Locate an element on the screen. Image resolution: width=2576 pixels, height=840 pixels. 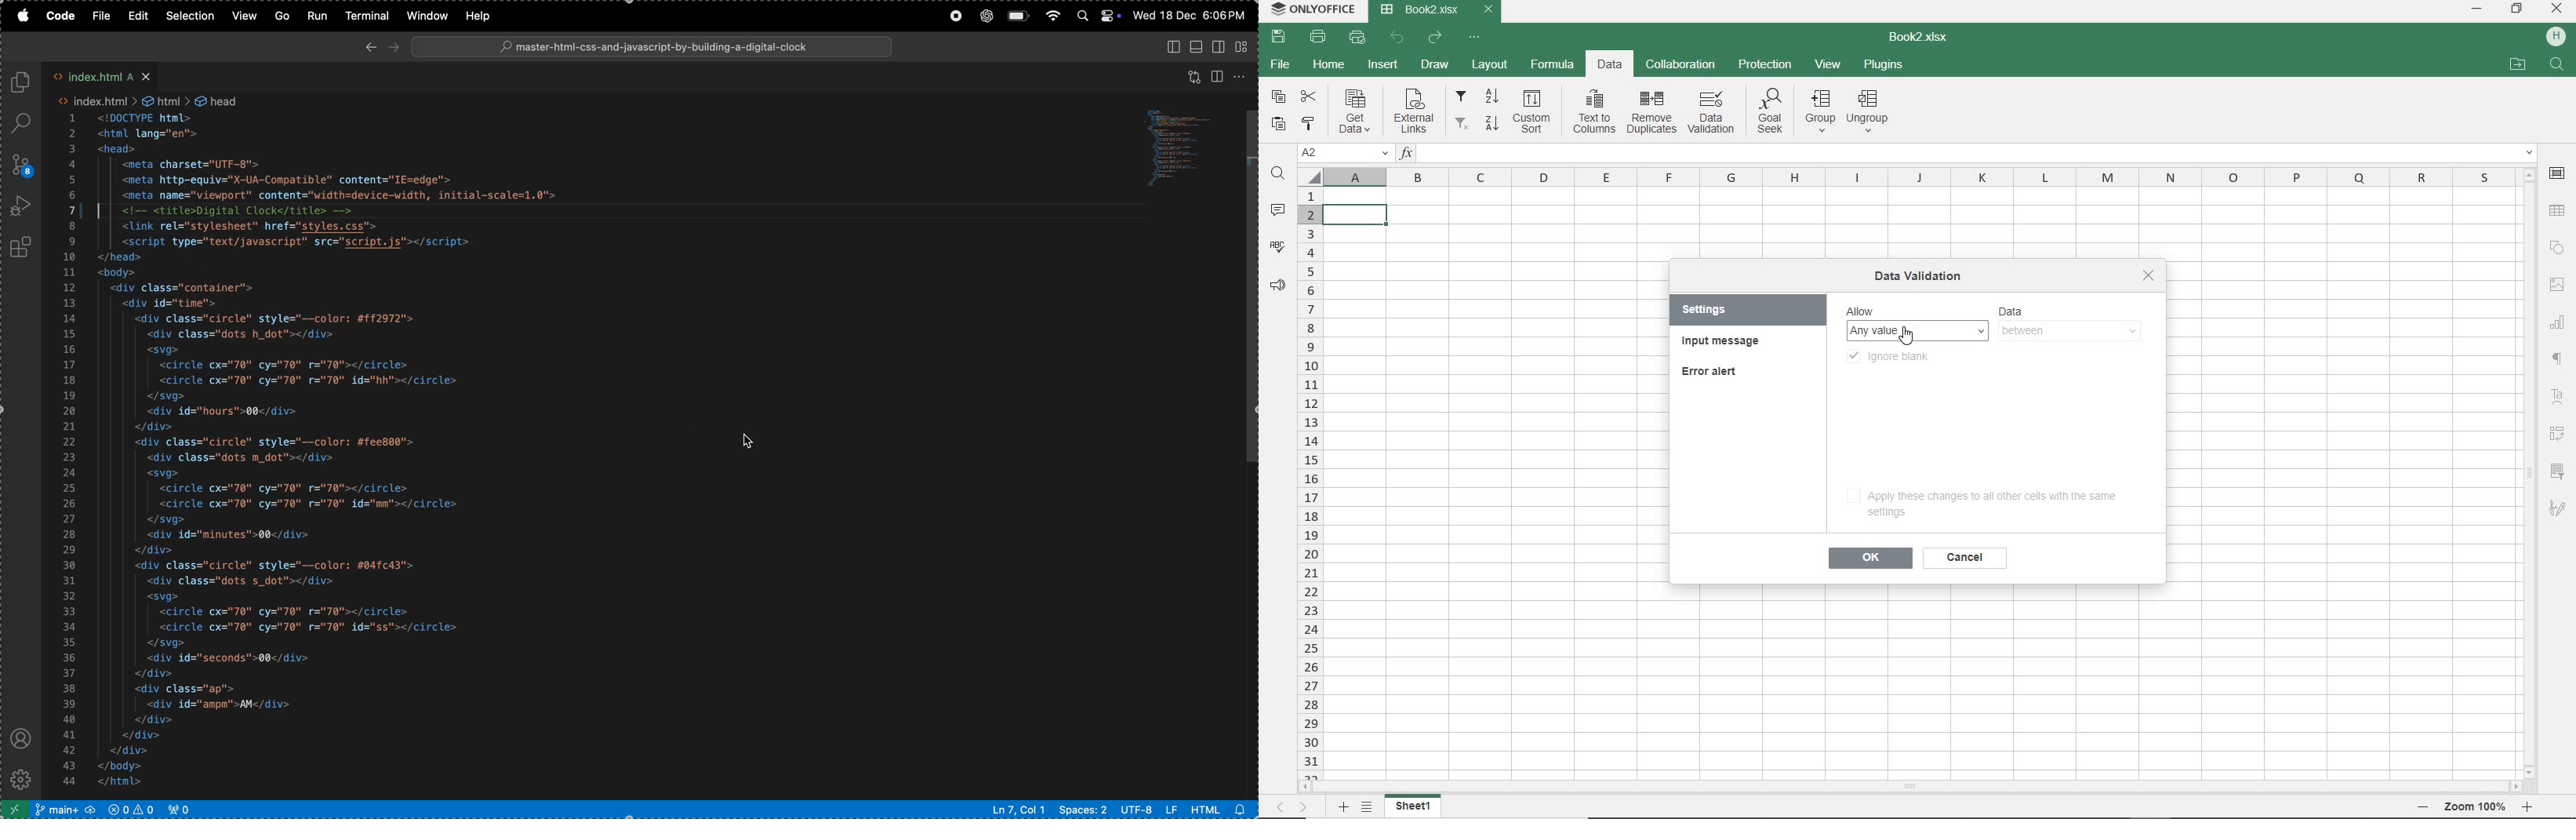
Go is located at coordinates (280, 16).